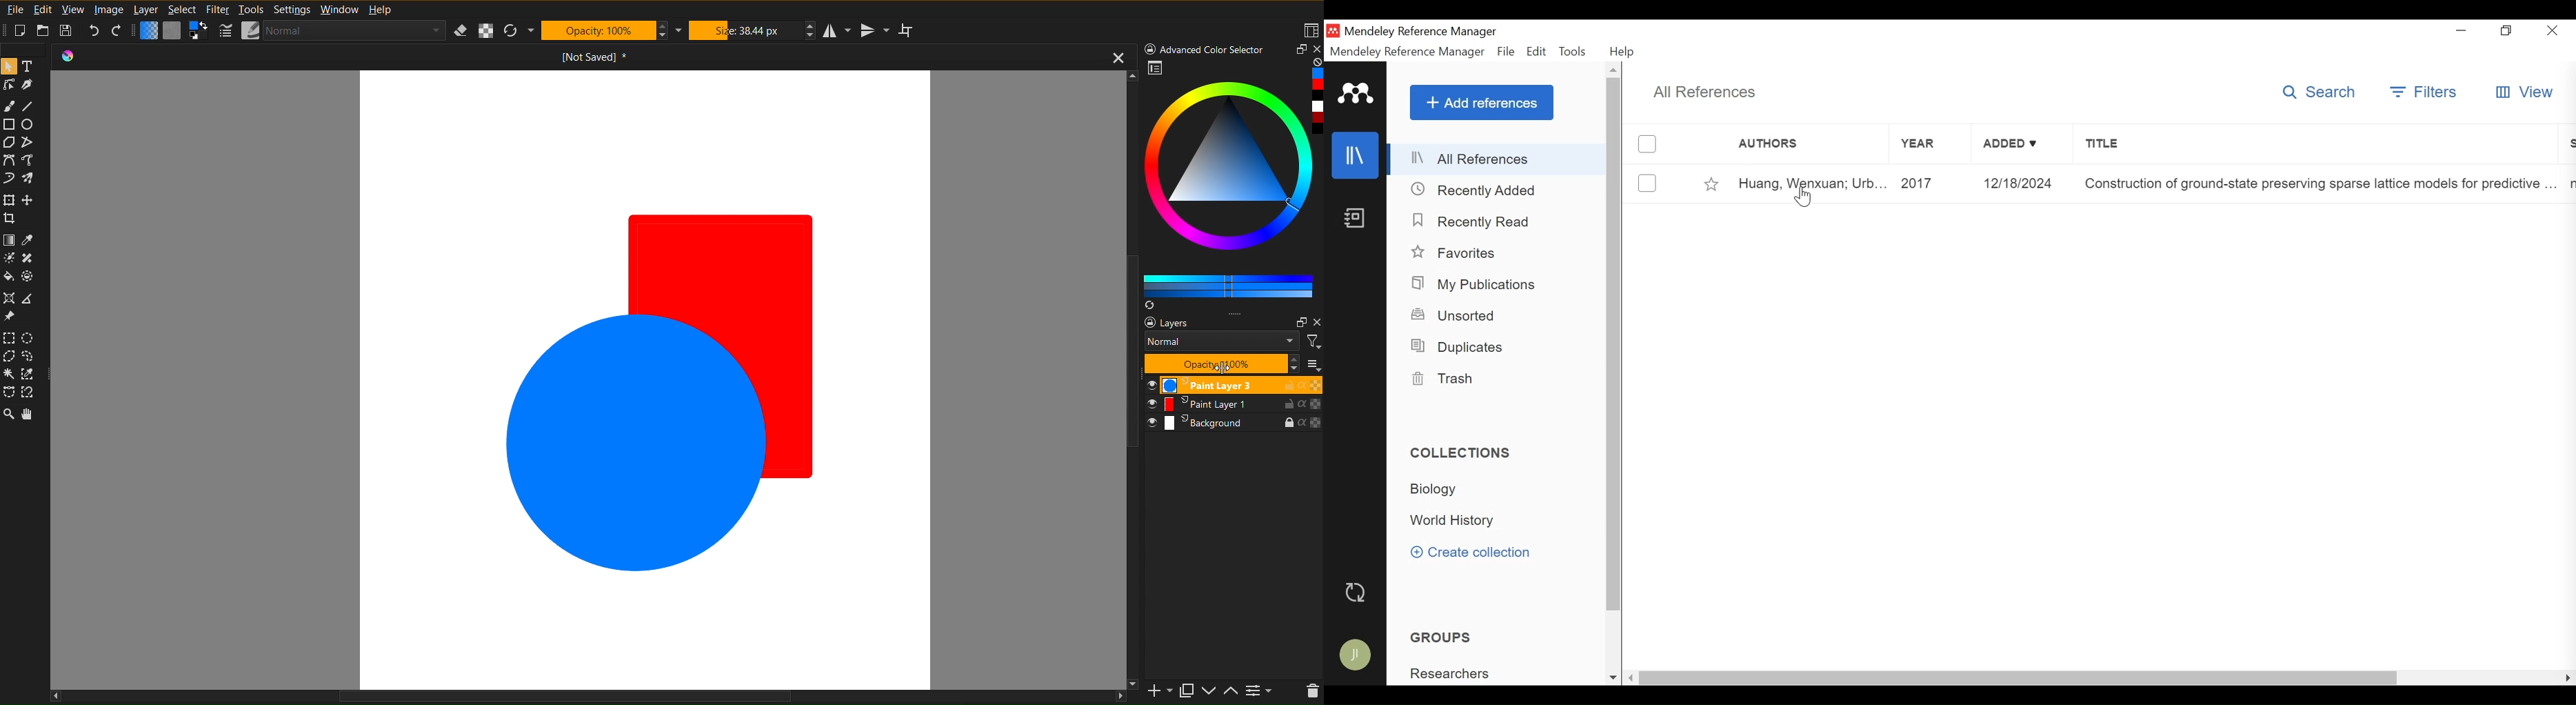 Image resolution: width=2576 pixels, height=728 pixels. Describe the element at coordinates (10, 217) in the screenshot. I see `Move Tool` at that location.